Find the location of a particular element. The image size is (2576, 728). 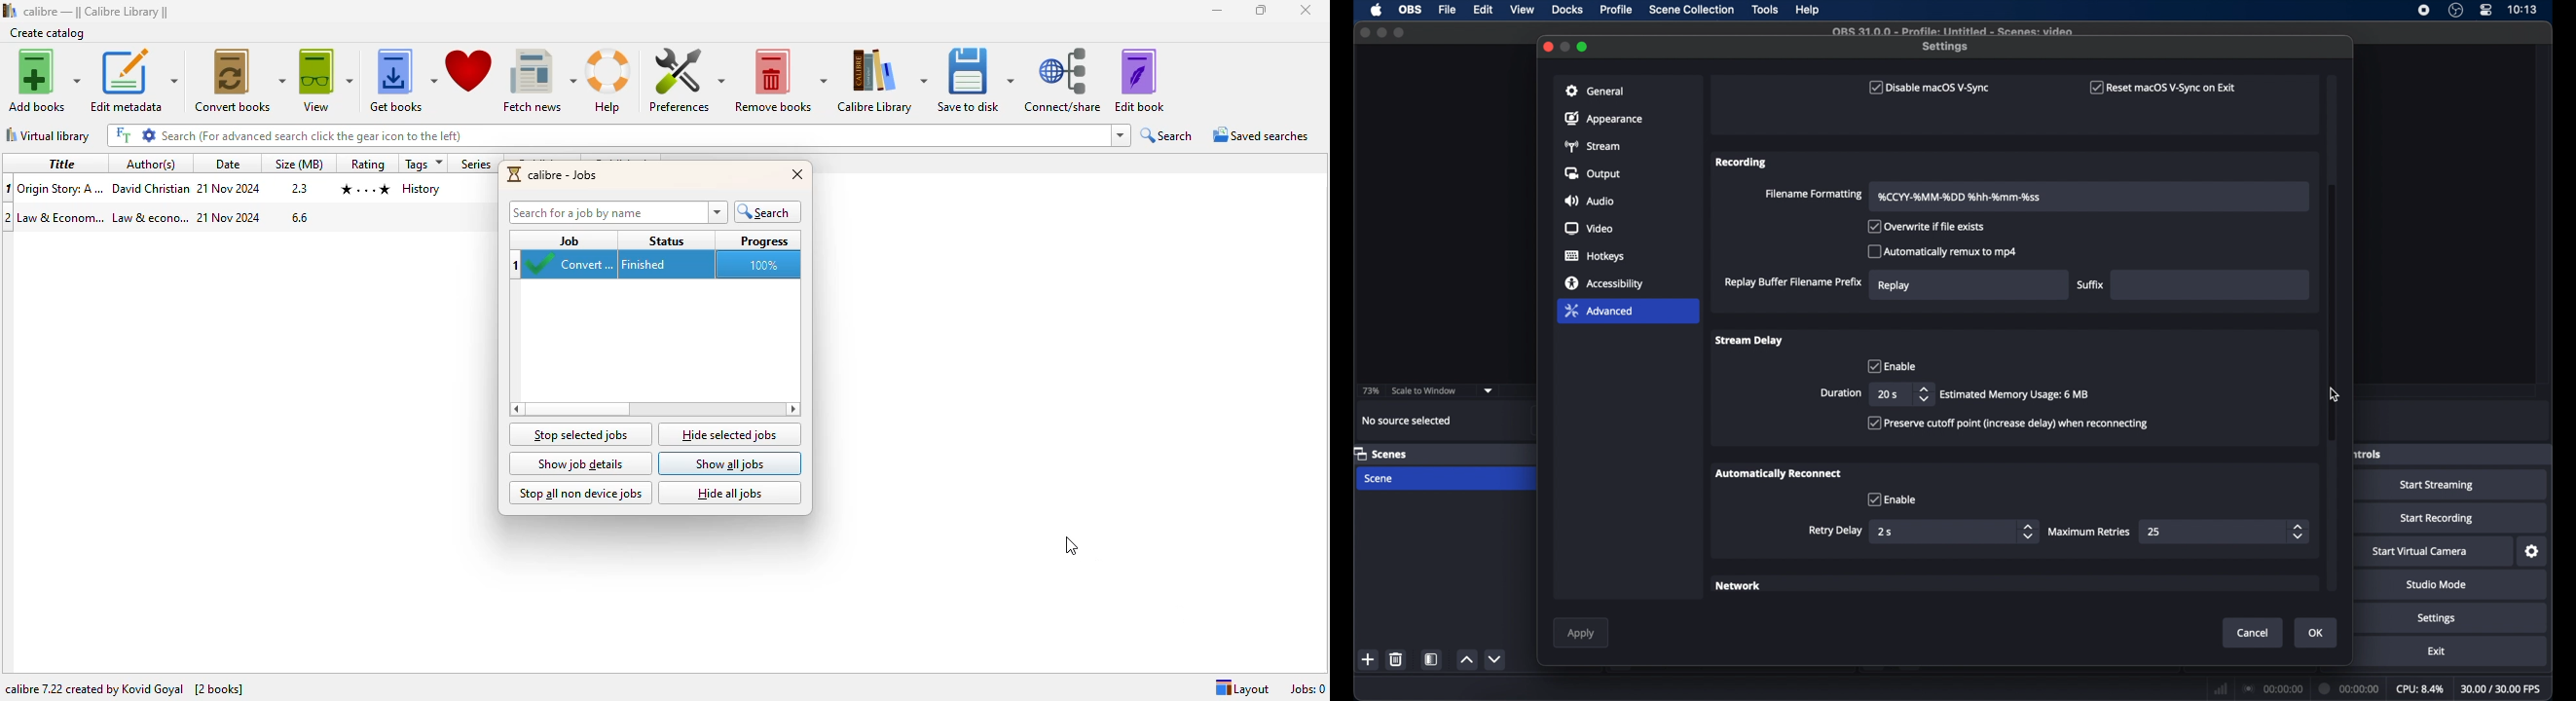

recording is located at coordinates (1742, 162).